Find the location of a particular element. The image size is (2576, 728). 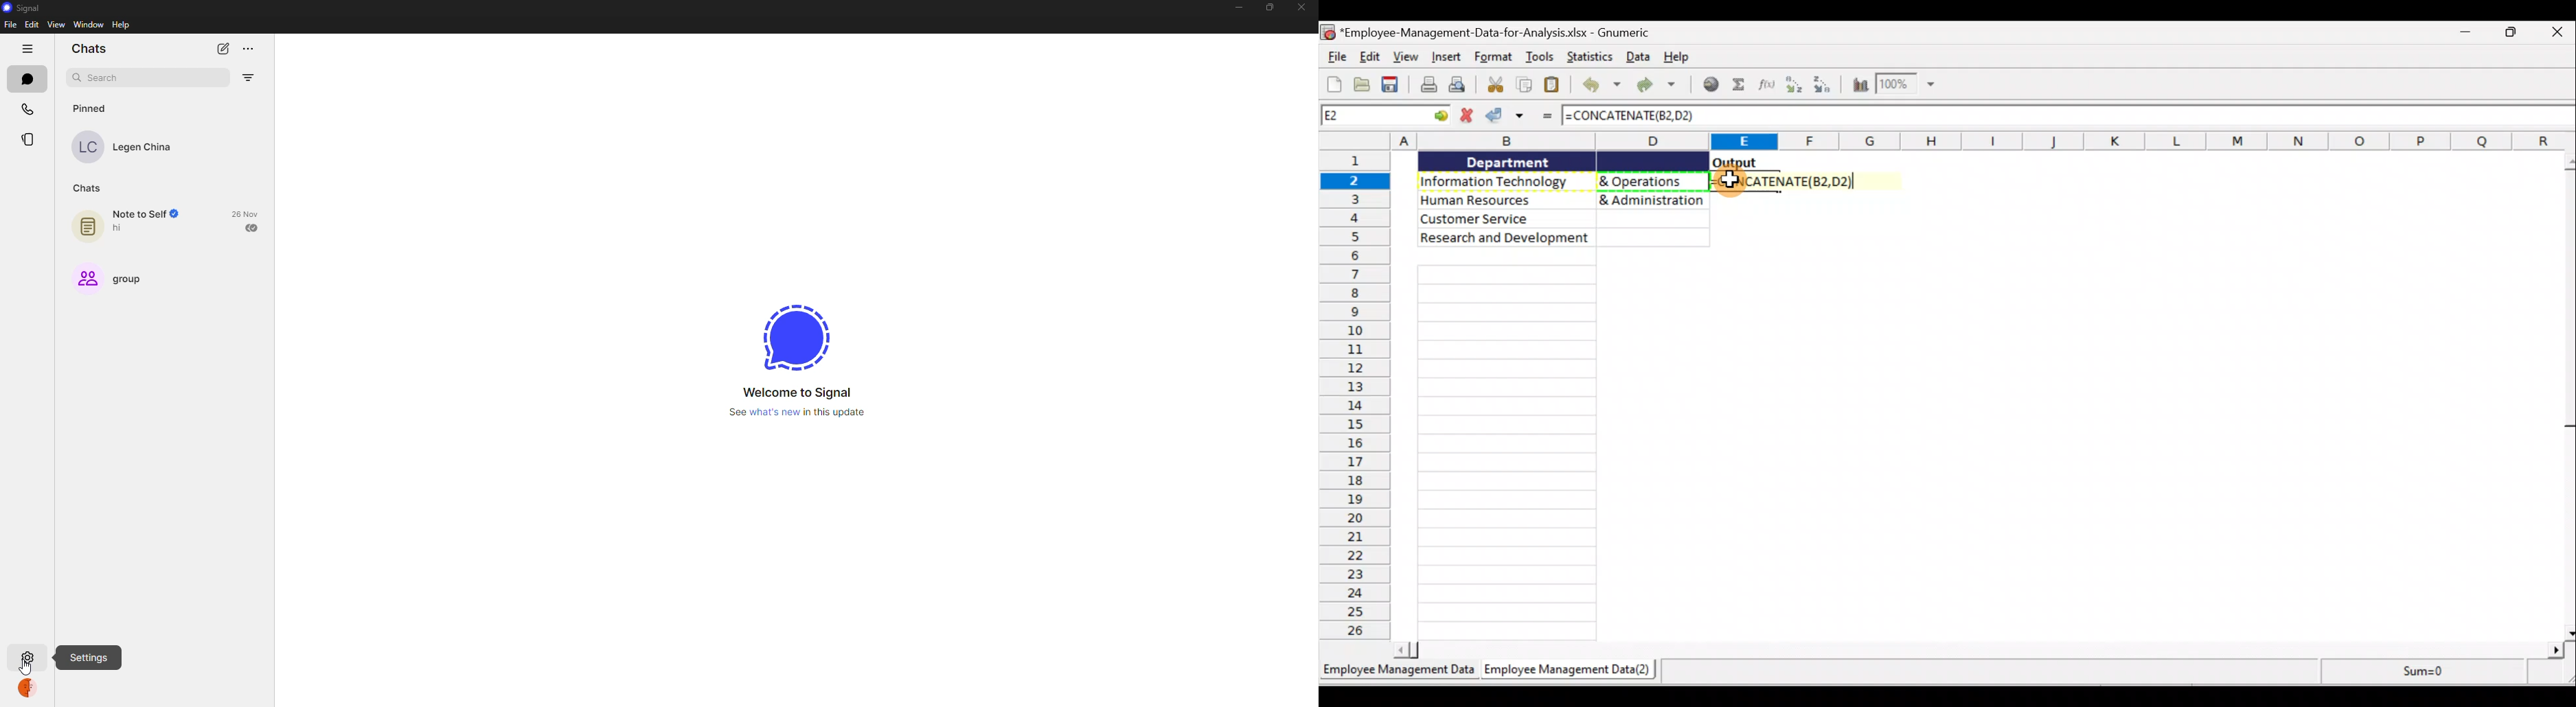

Close is located at coordinates (2556, 35).